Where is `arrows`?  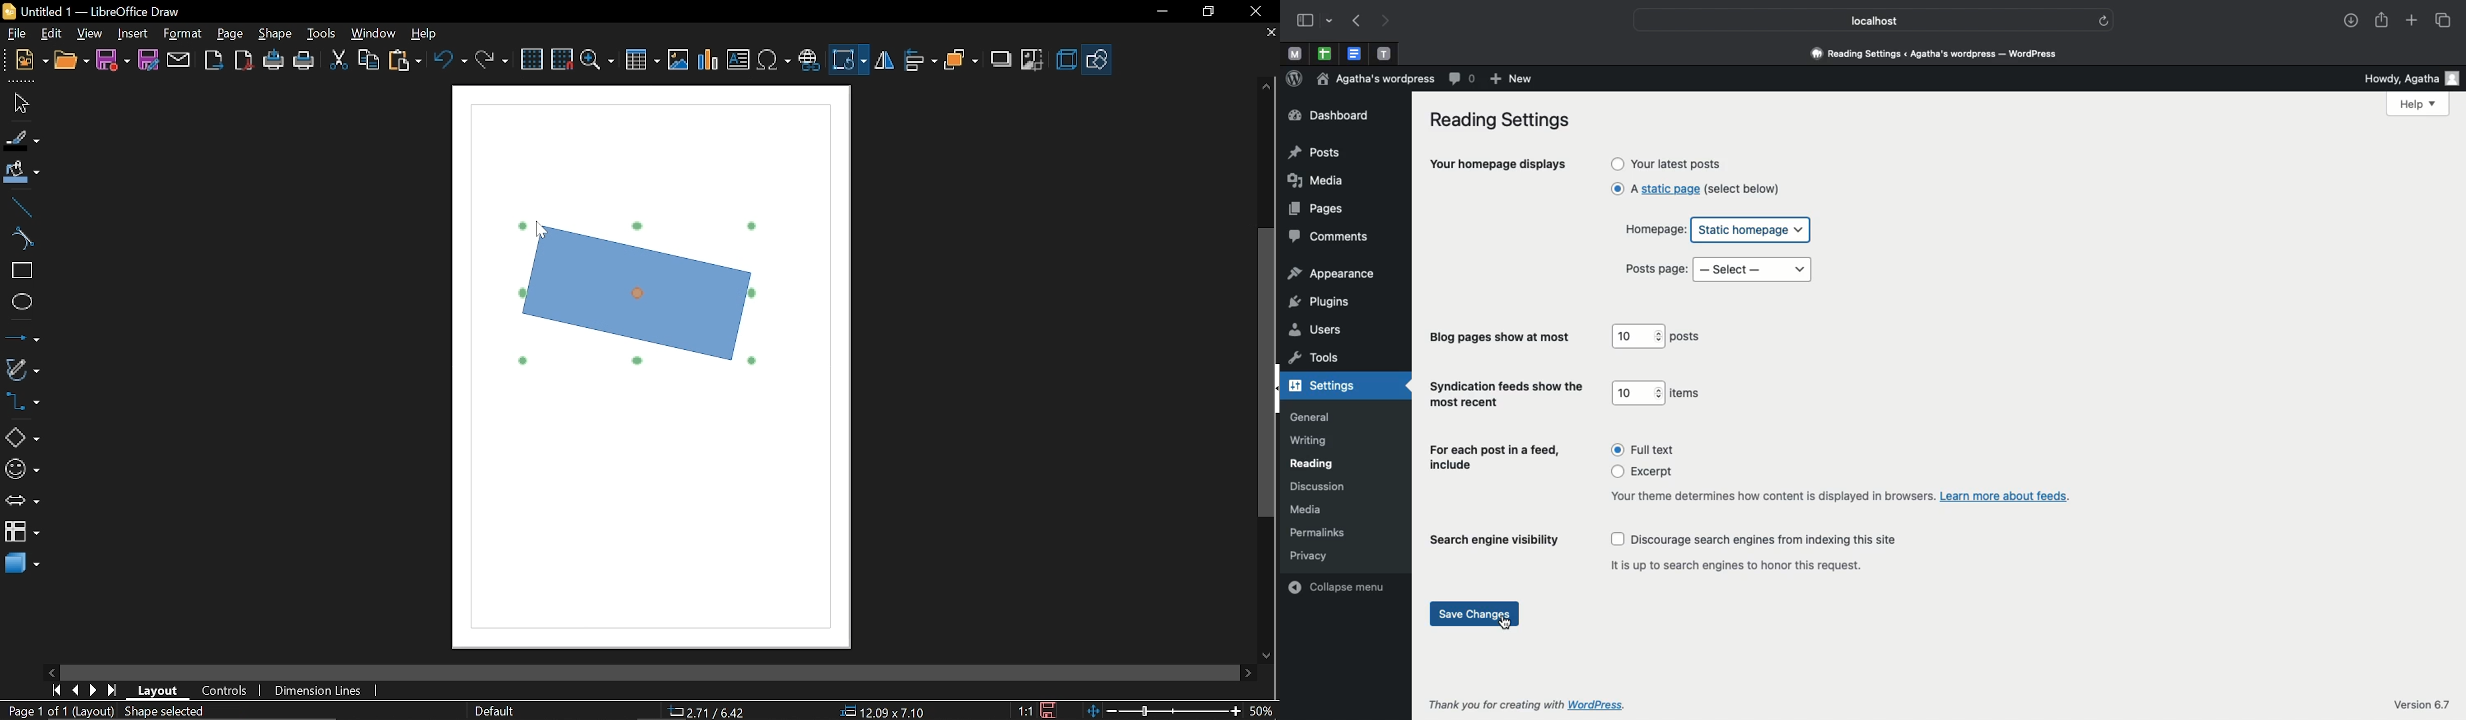
arrows is located at coordinates (22, 503).